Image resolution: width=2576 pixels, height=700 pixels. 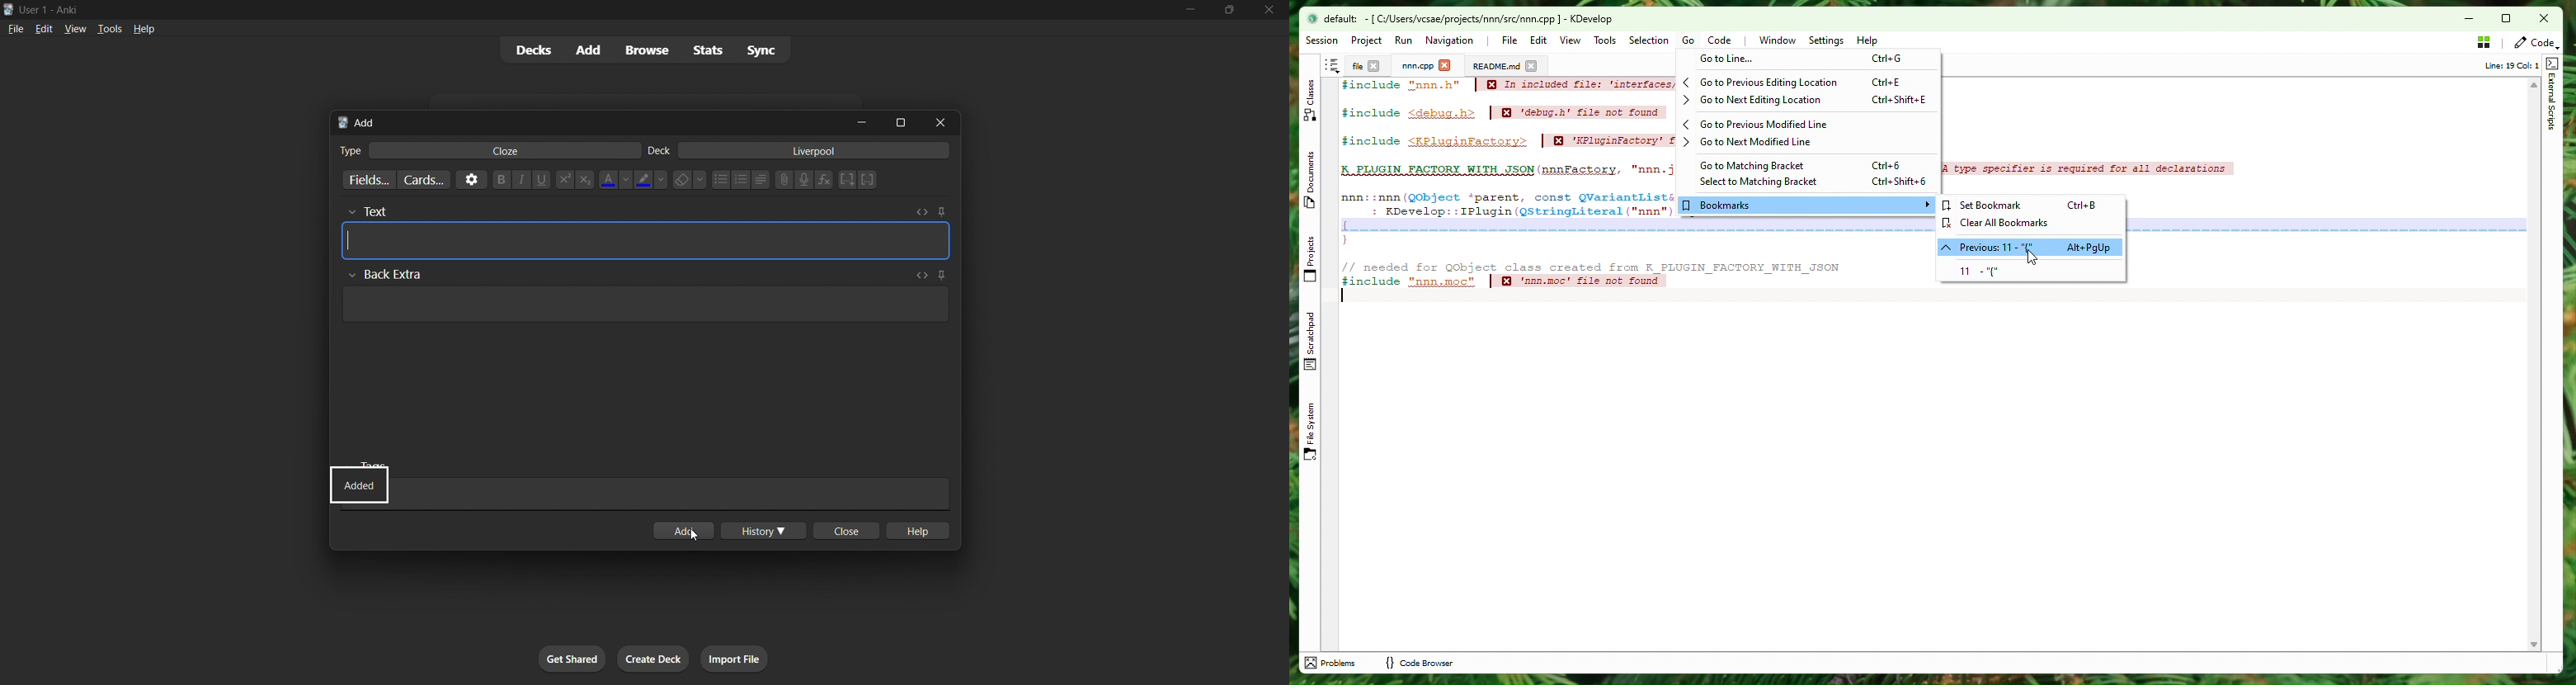 What do you see at coordinates (925, 212) in the screenshot?
I see `toggle html editor` at bounding box center [925, 212].